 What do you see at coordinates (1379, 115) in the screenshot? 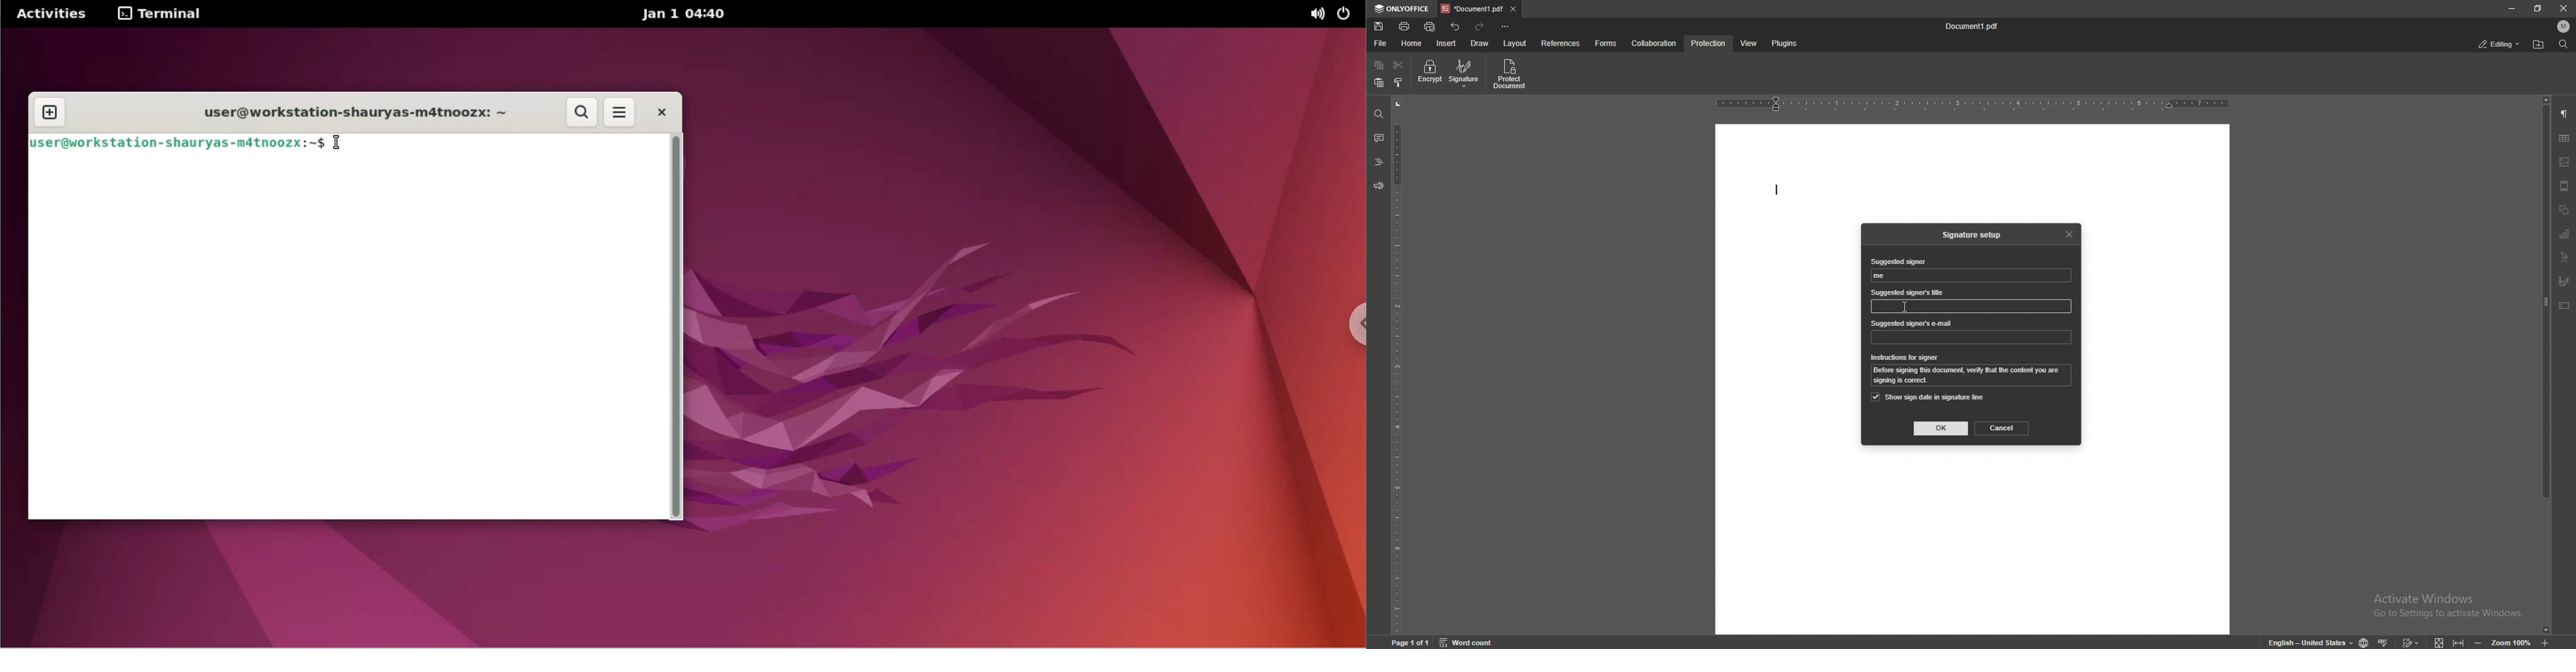
I see `find` at bounding box center [1379, 115].